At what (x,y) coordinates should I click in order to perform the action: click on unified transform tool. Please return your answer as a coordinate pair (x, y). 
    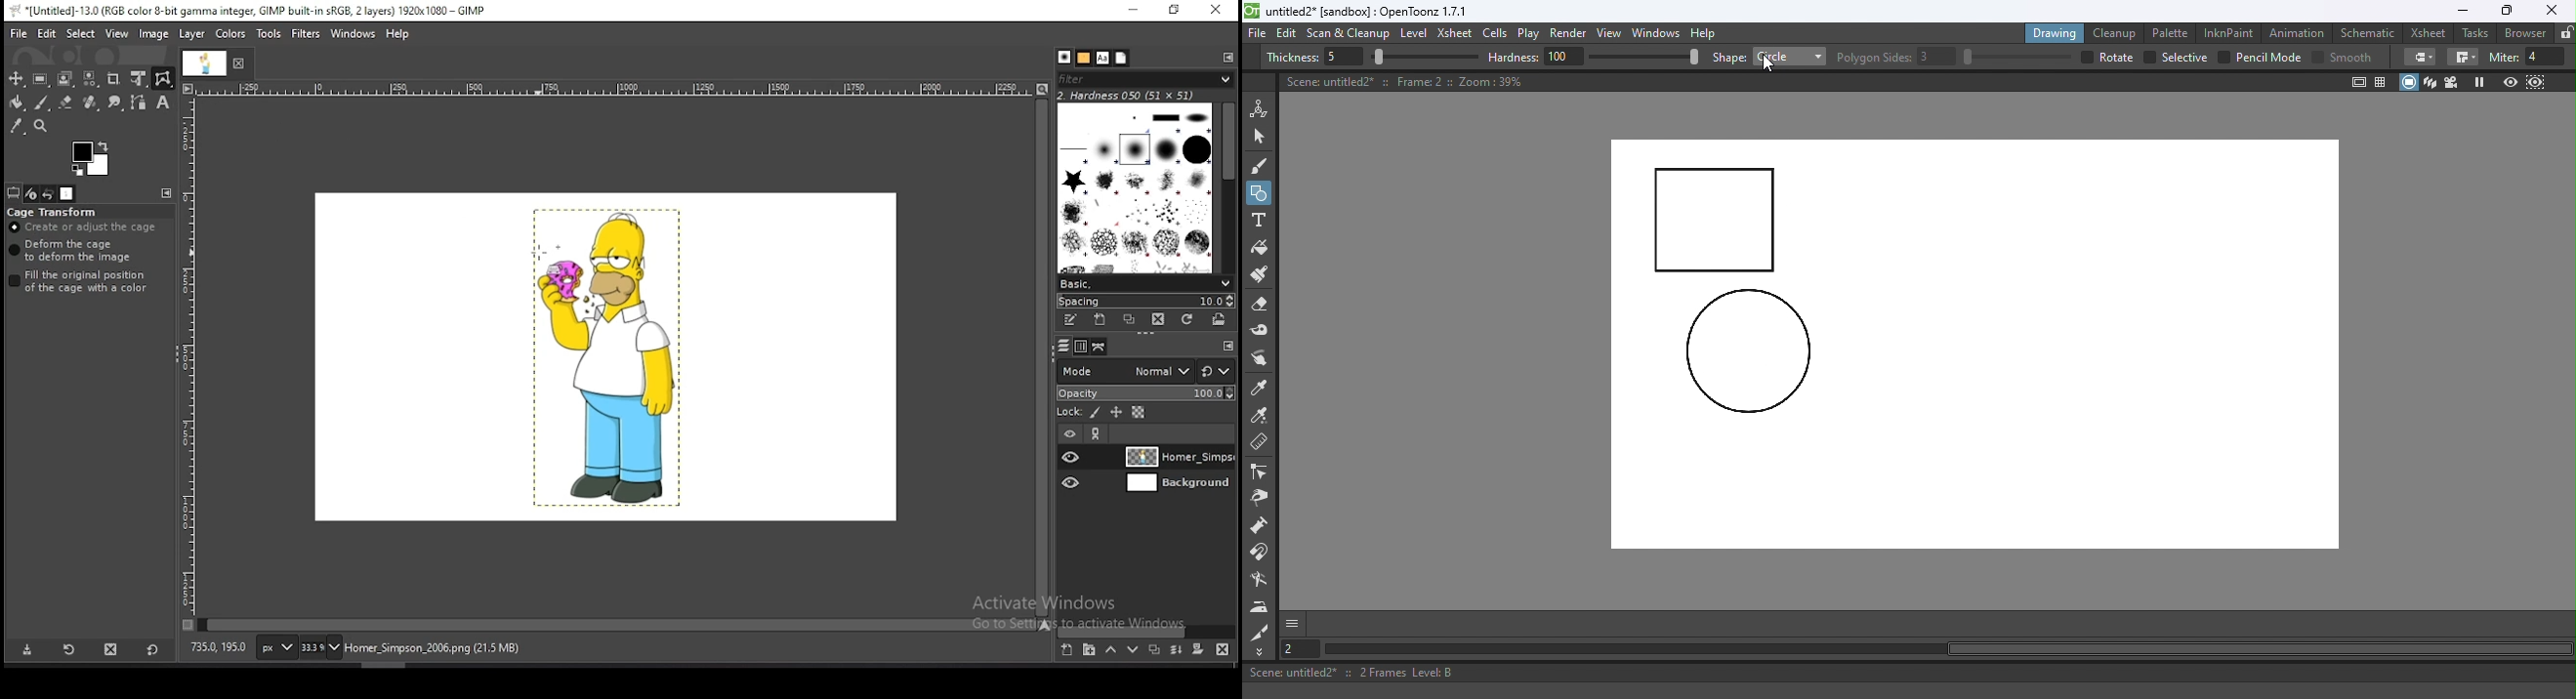
    Looking at the image, I should click on (139, 79).